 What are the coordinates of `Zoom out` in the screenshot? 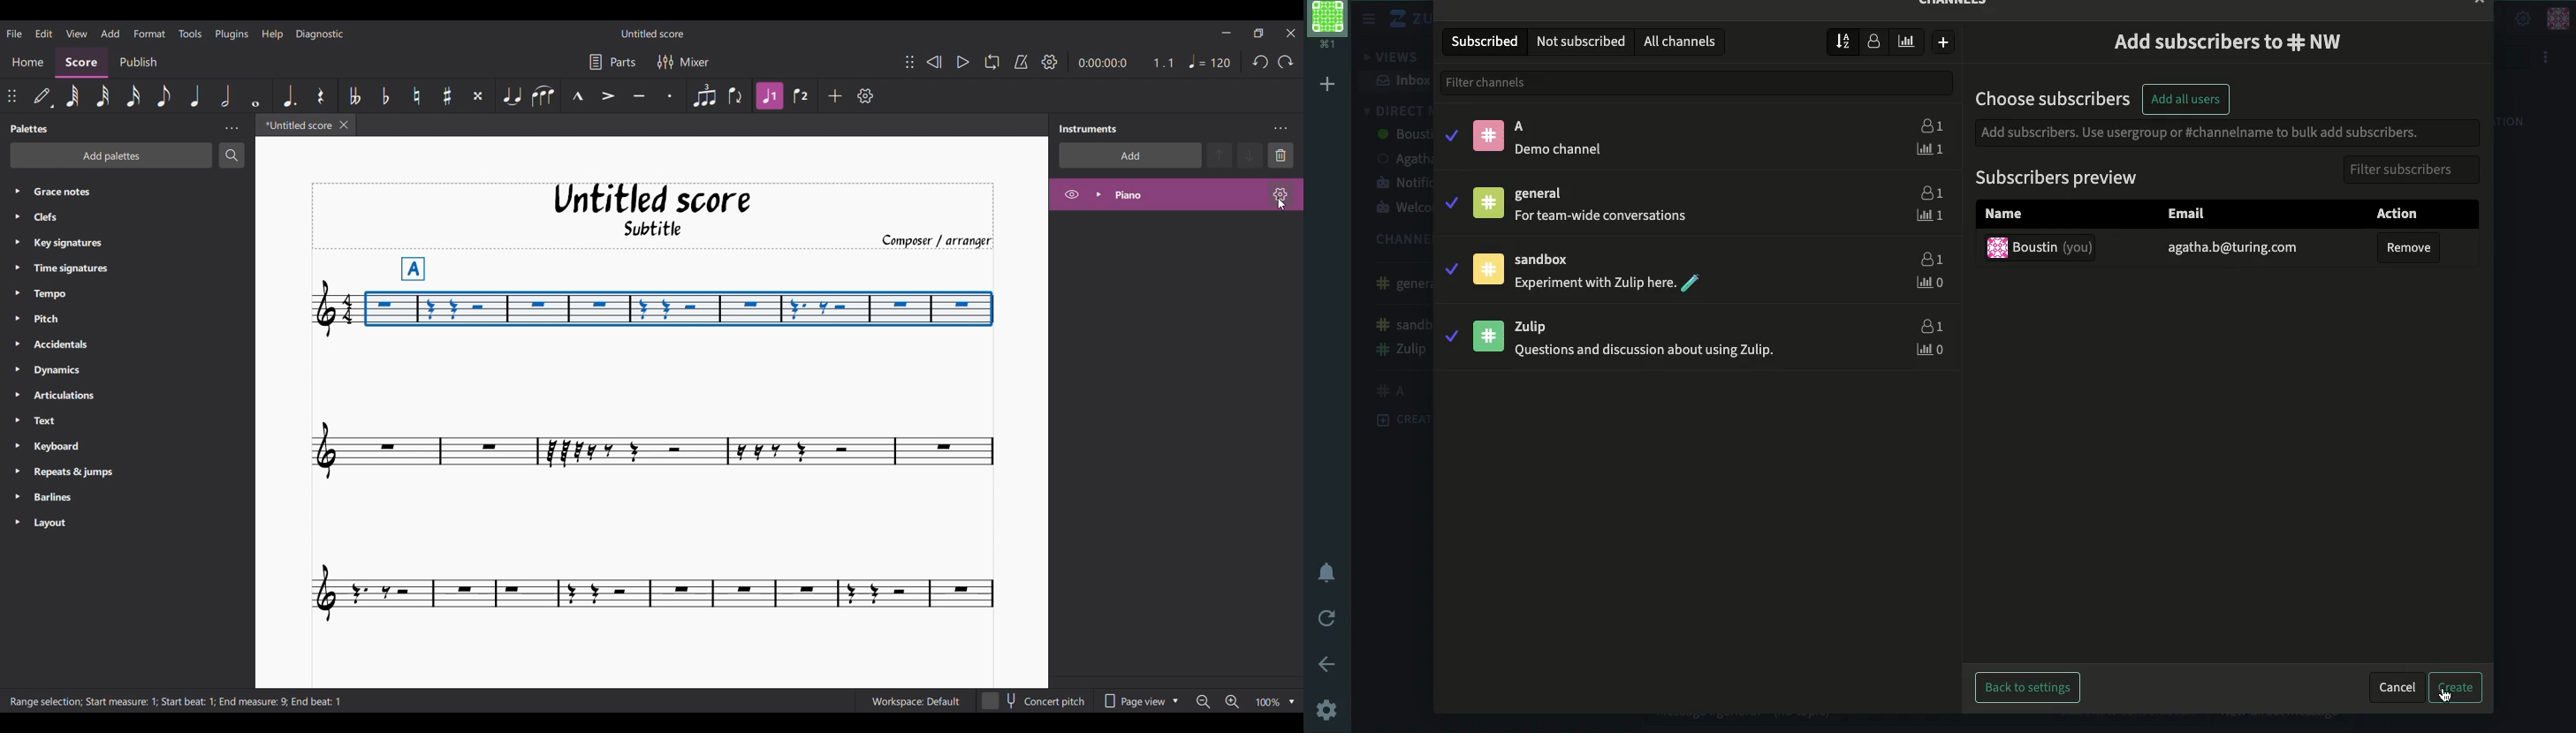 It's located at (1203, 702).